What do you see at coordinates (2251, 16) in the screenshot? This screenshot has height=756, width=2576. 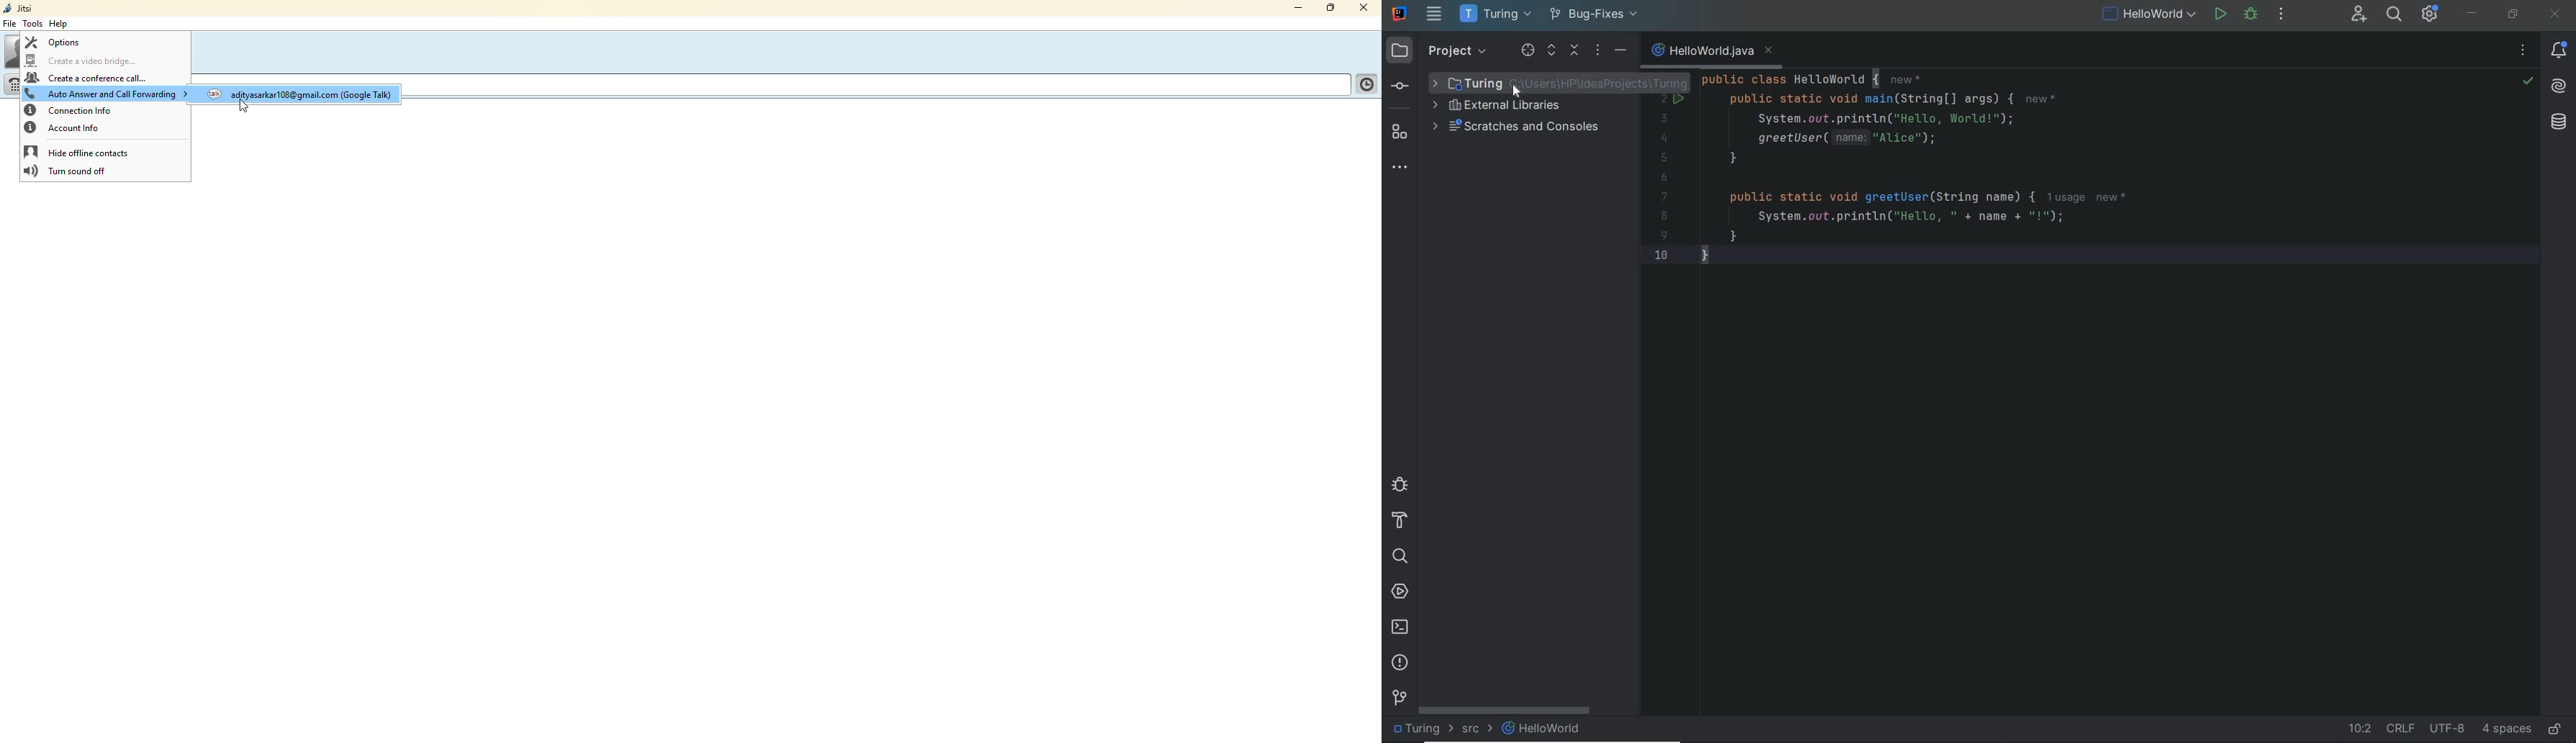 I see `debug` at bounding box center [2251, 16].